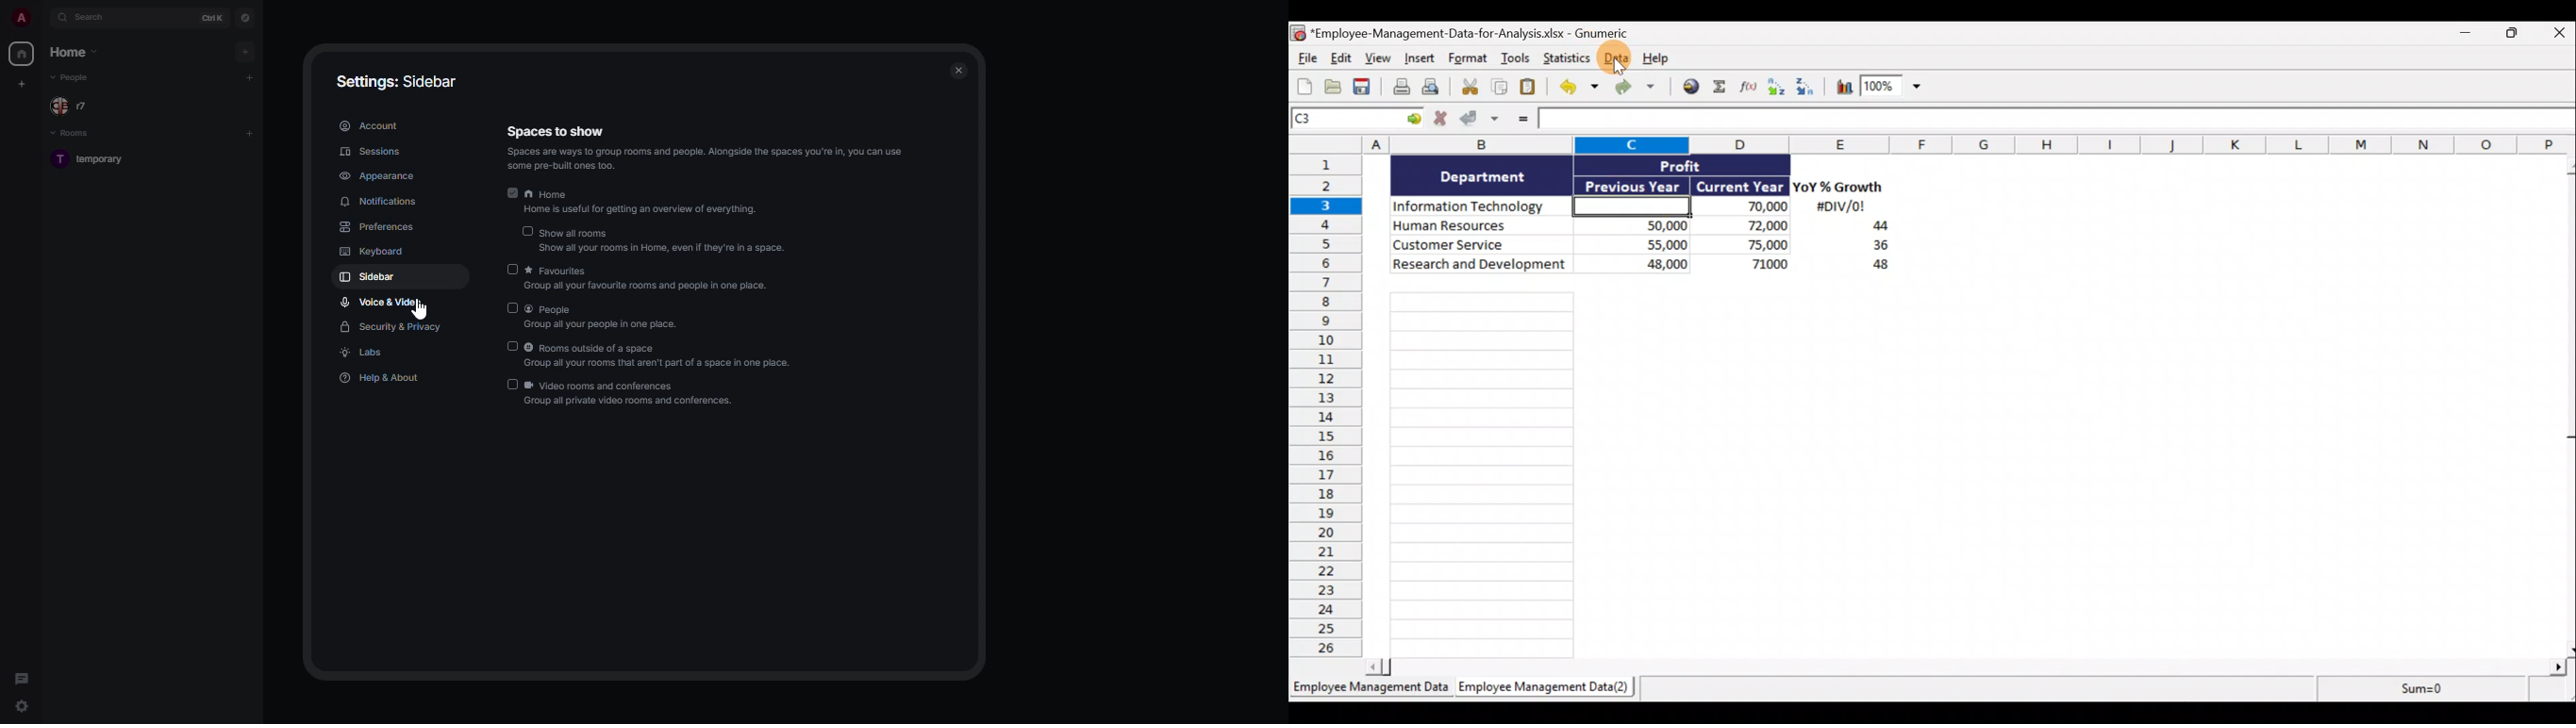  Describe the element at coordinates (75, 106) in the screenshot. I see `people` at that location.